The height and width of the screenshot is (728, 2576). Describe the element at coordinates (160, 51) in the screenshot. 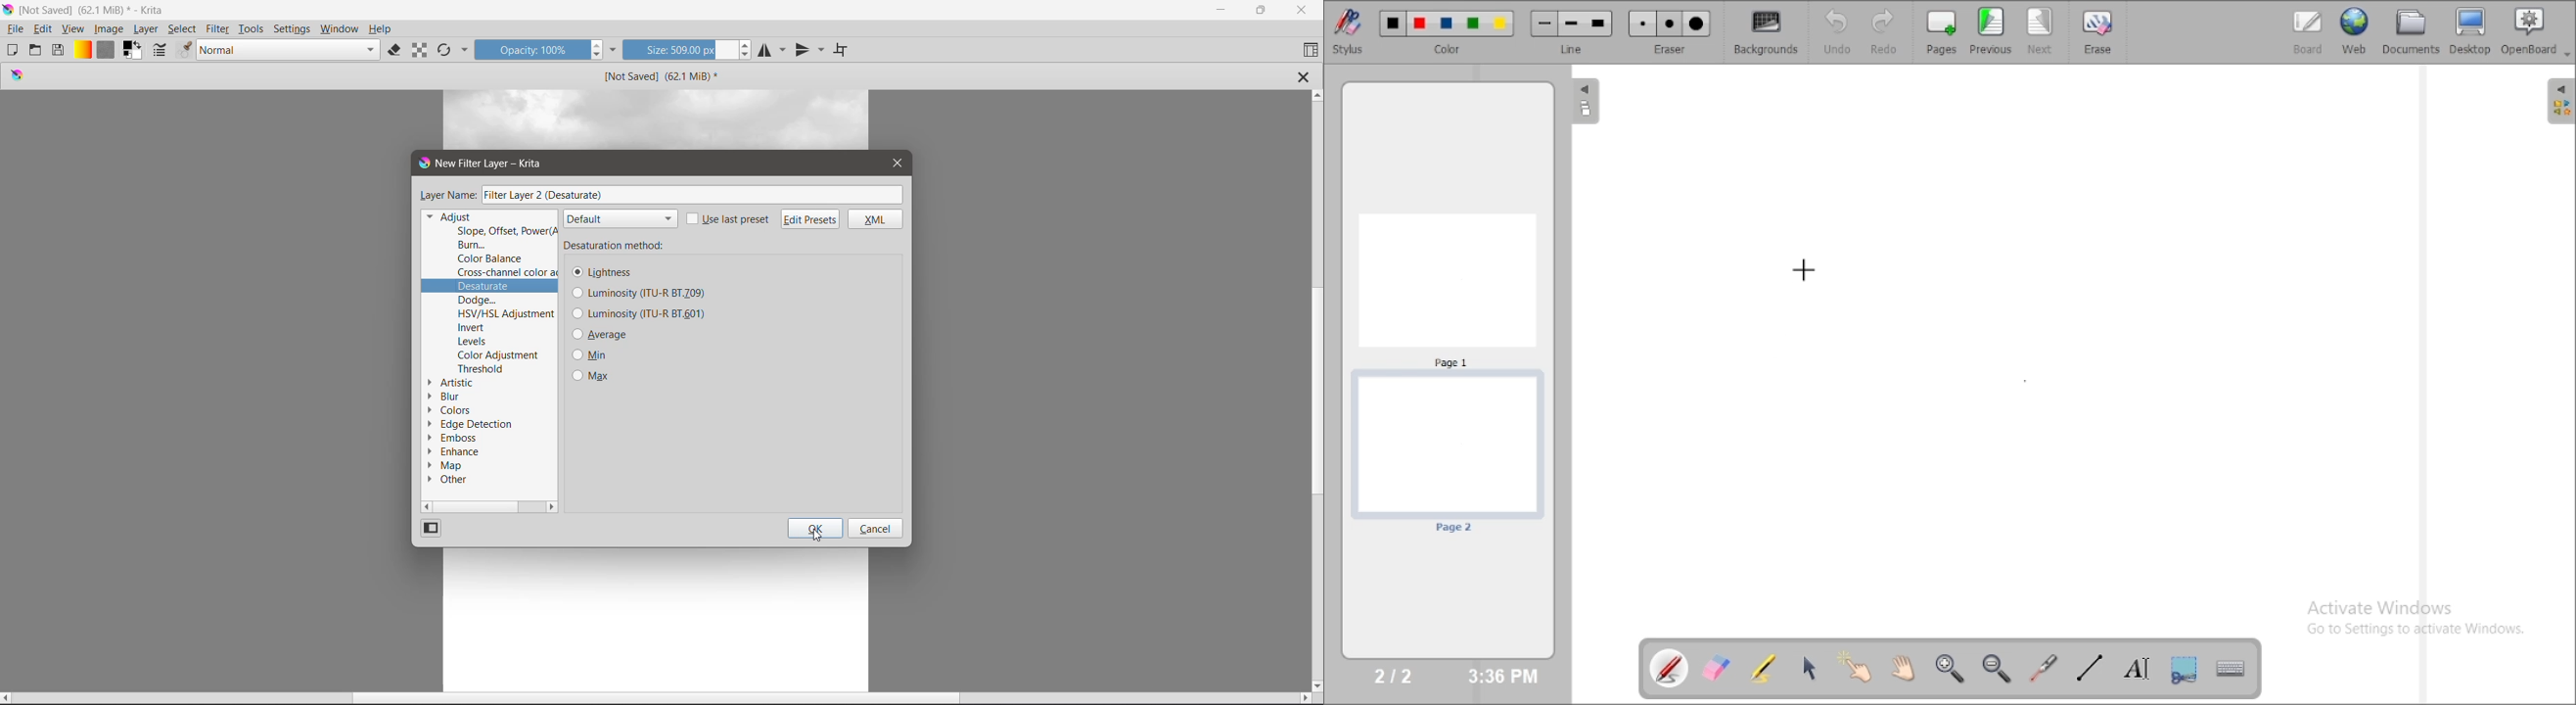

I see `Edit brush settings` at that location.